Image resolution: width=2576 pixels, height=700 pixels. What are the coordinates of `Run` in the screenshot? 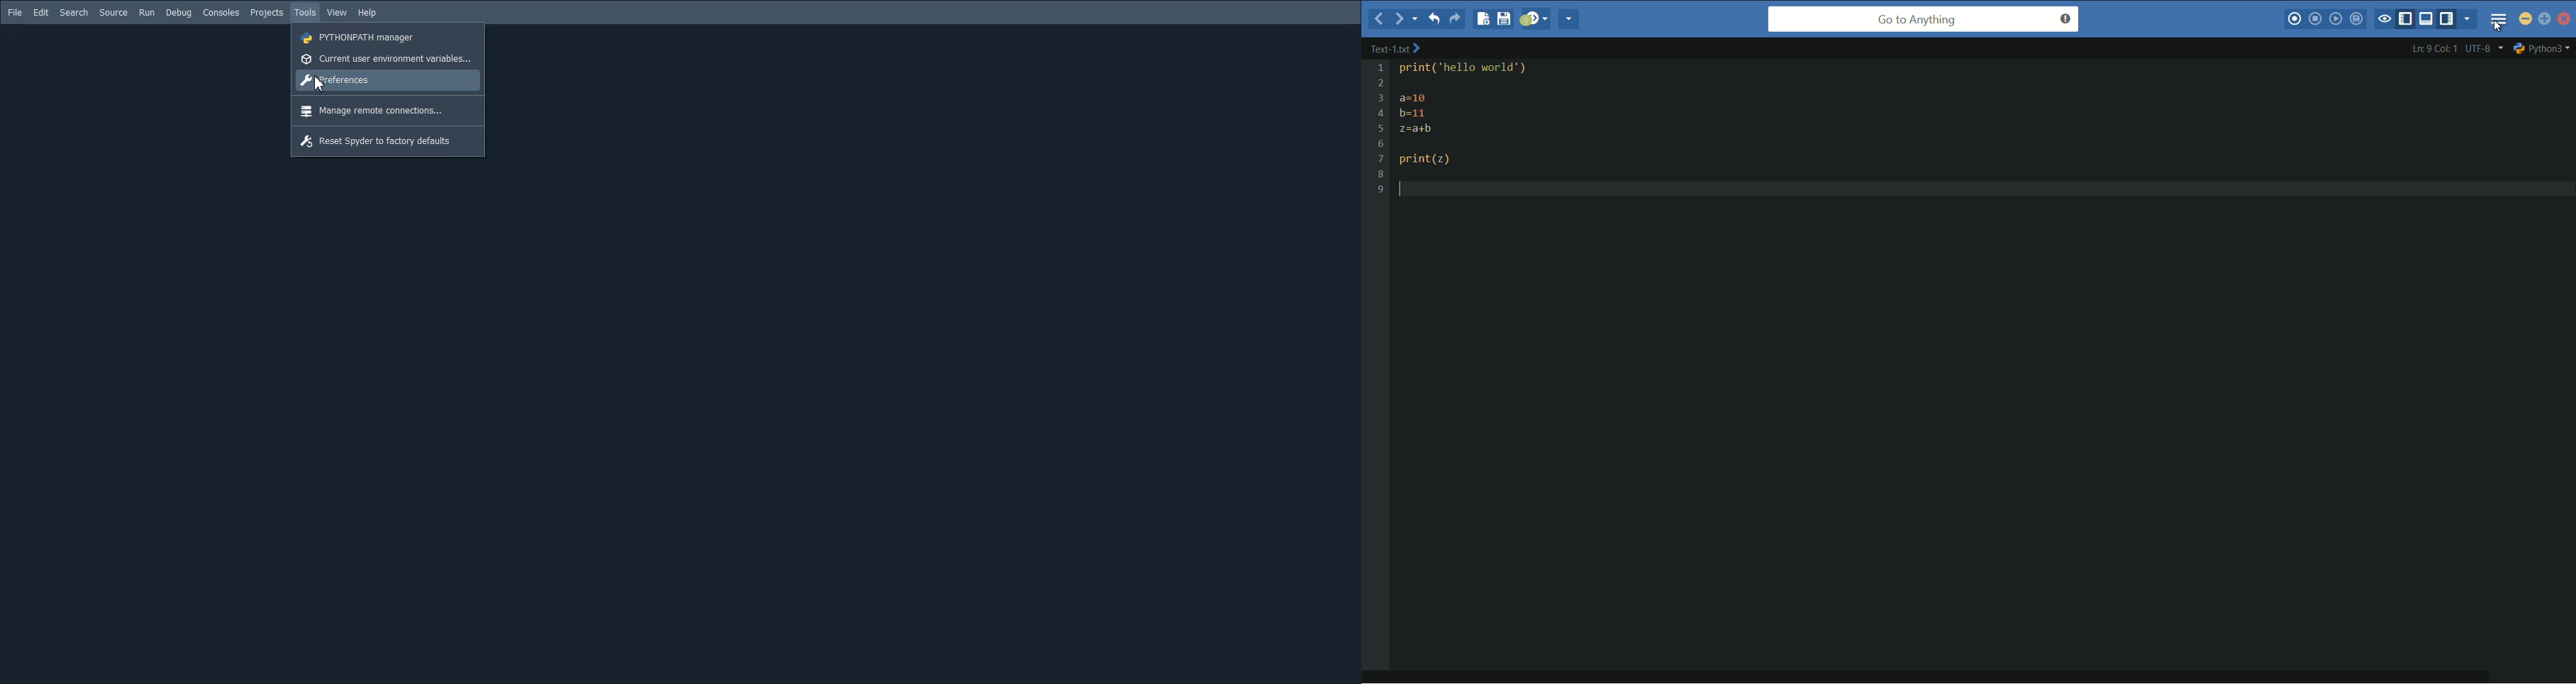 It's located at (147, 13).